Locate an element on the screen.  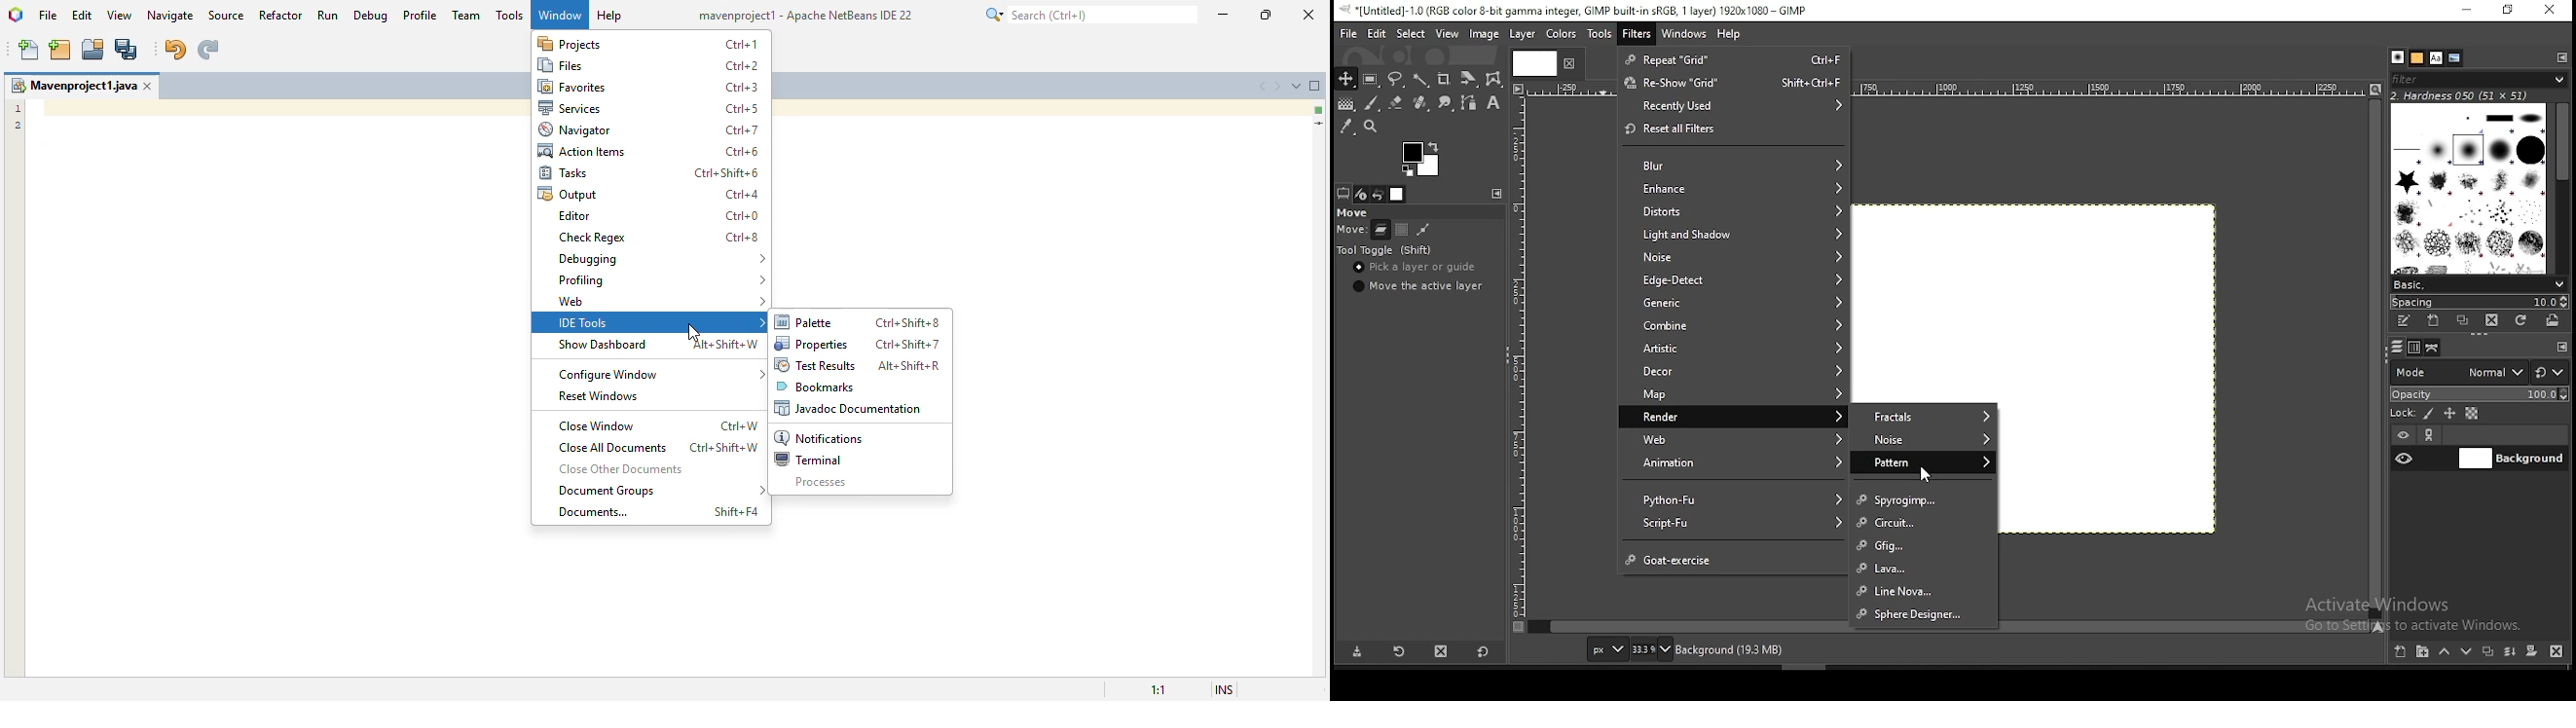
tool options is located at coordinates (1344, 194).